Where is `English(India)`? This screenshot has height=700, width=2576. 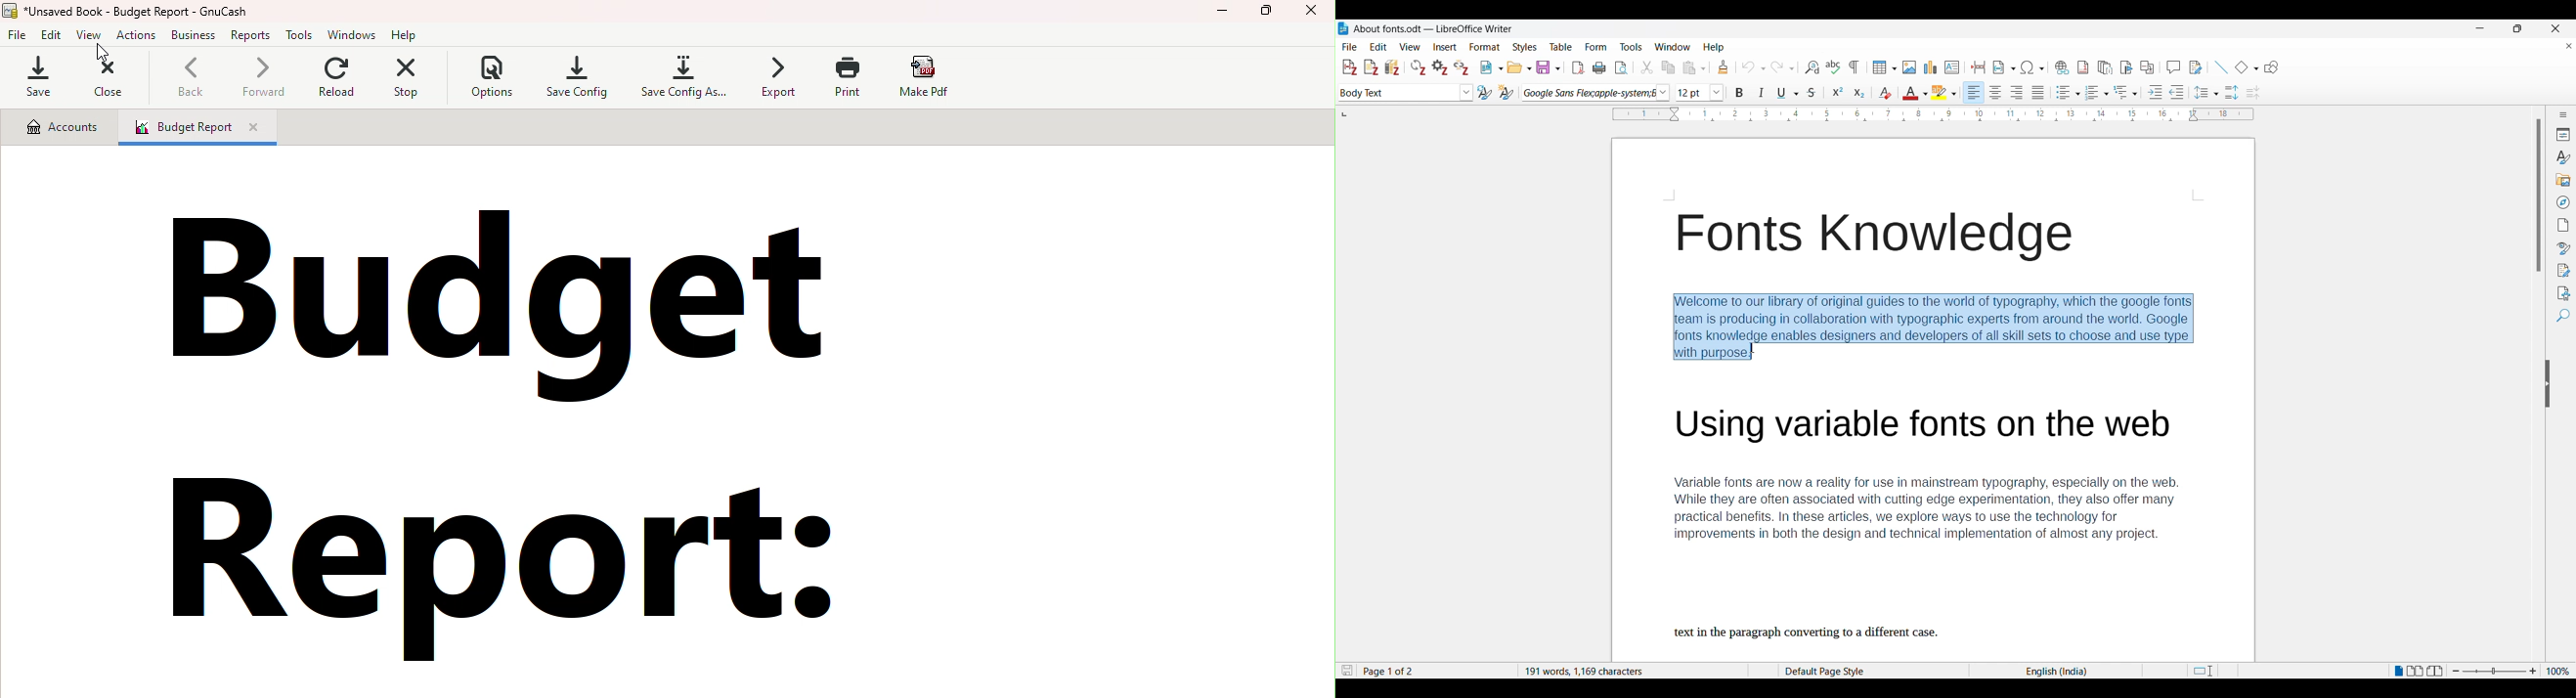
English(India) is located at coordinates (2052, 671).